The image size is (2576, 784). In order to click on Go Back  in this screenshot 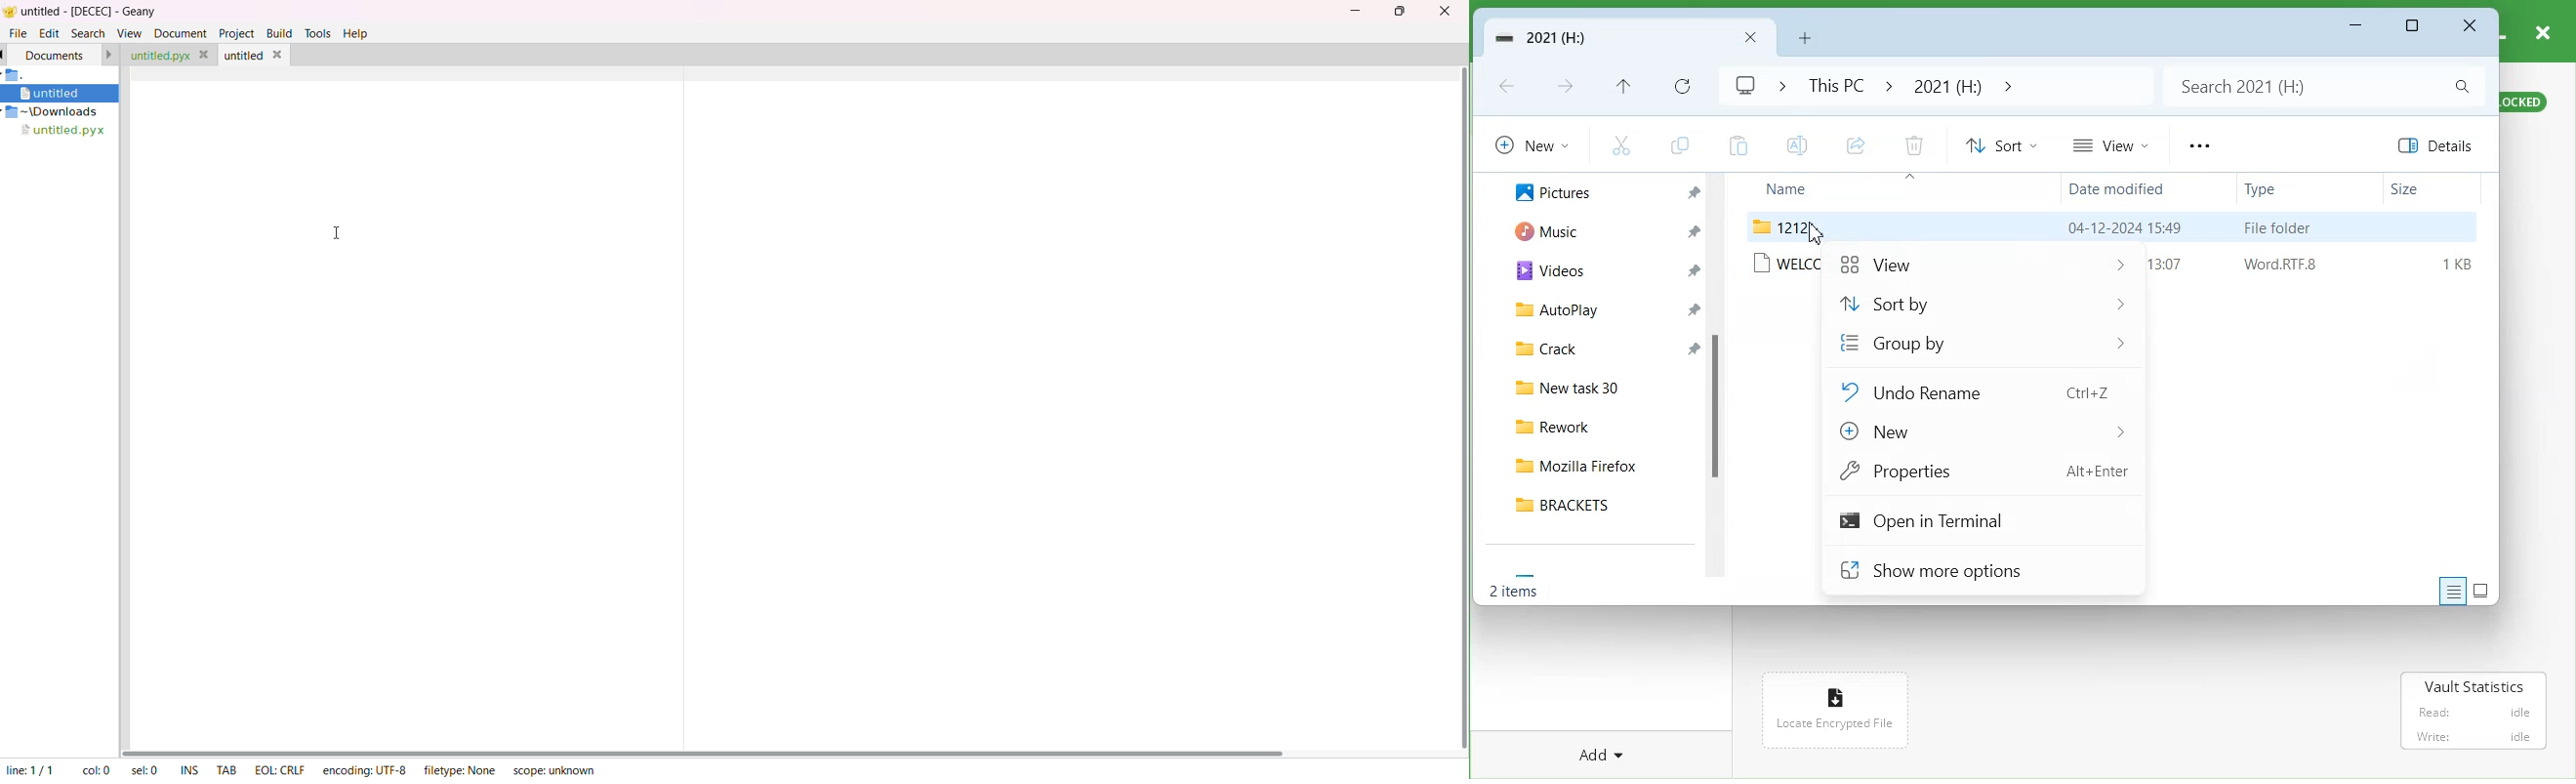, I will do `click(1509, 87)`.